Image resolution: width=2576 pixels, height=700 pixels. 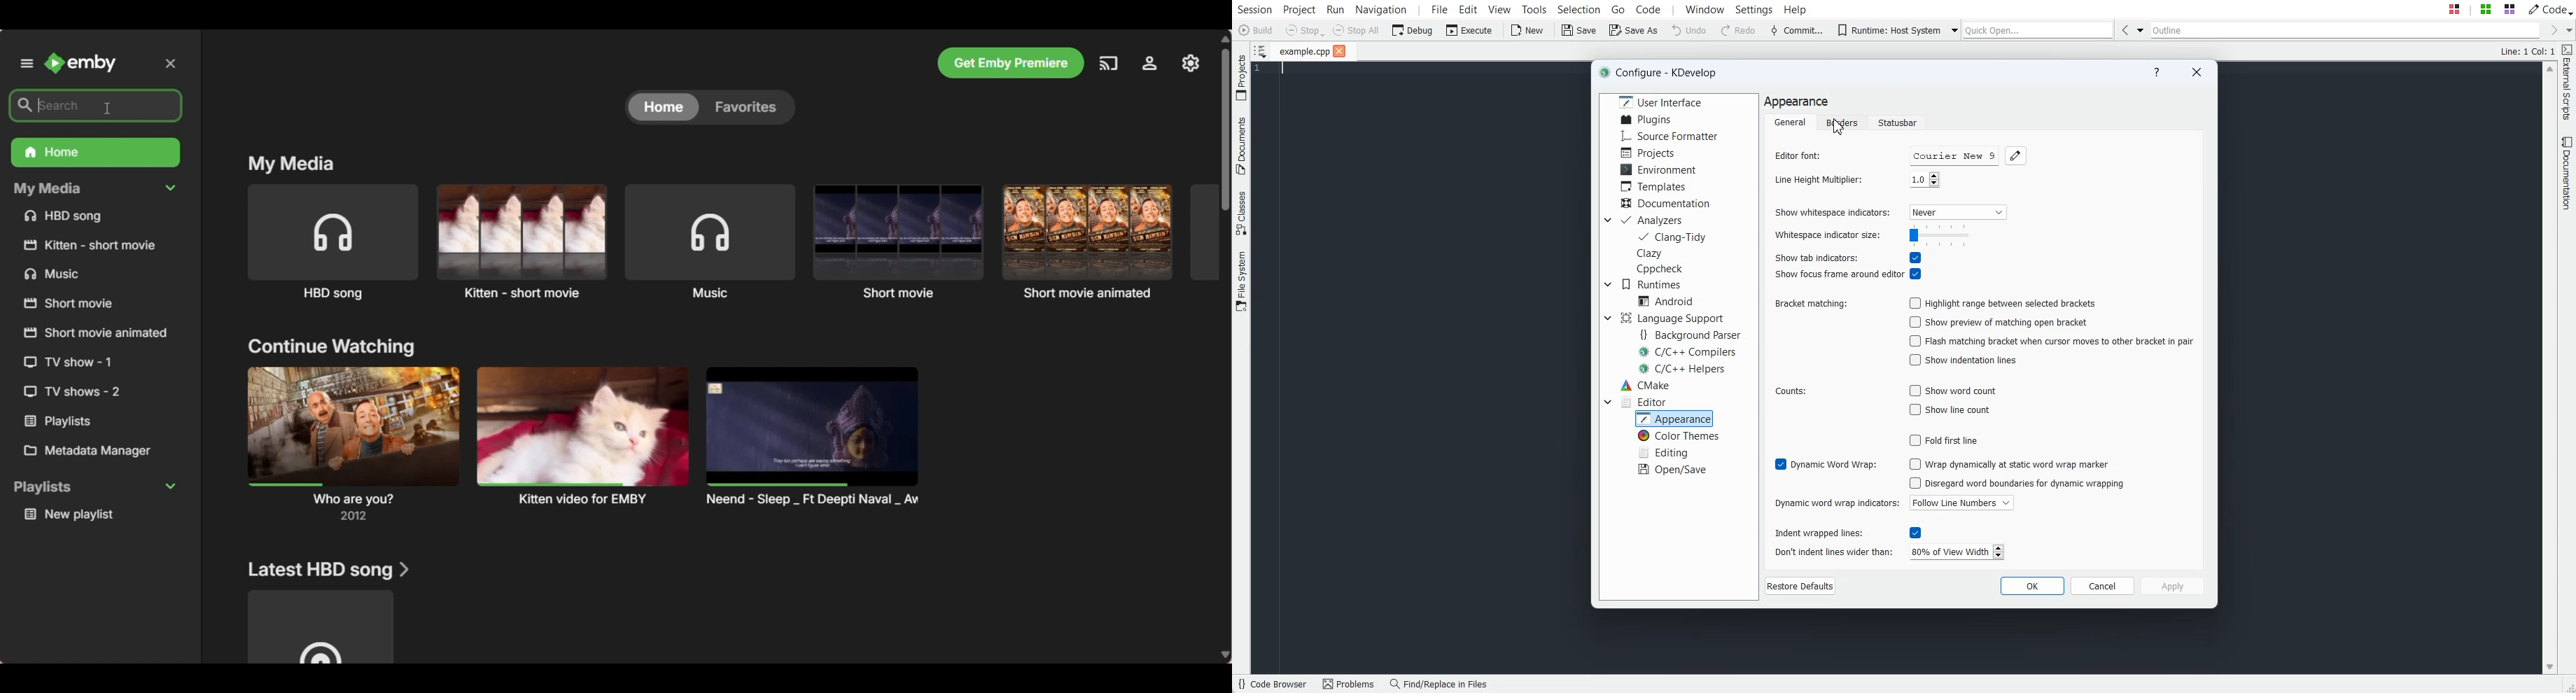 What do you see at coordinates (2549, 29) in the screenshot?
I see `Go Forward` at bounding box center [2549, 29].